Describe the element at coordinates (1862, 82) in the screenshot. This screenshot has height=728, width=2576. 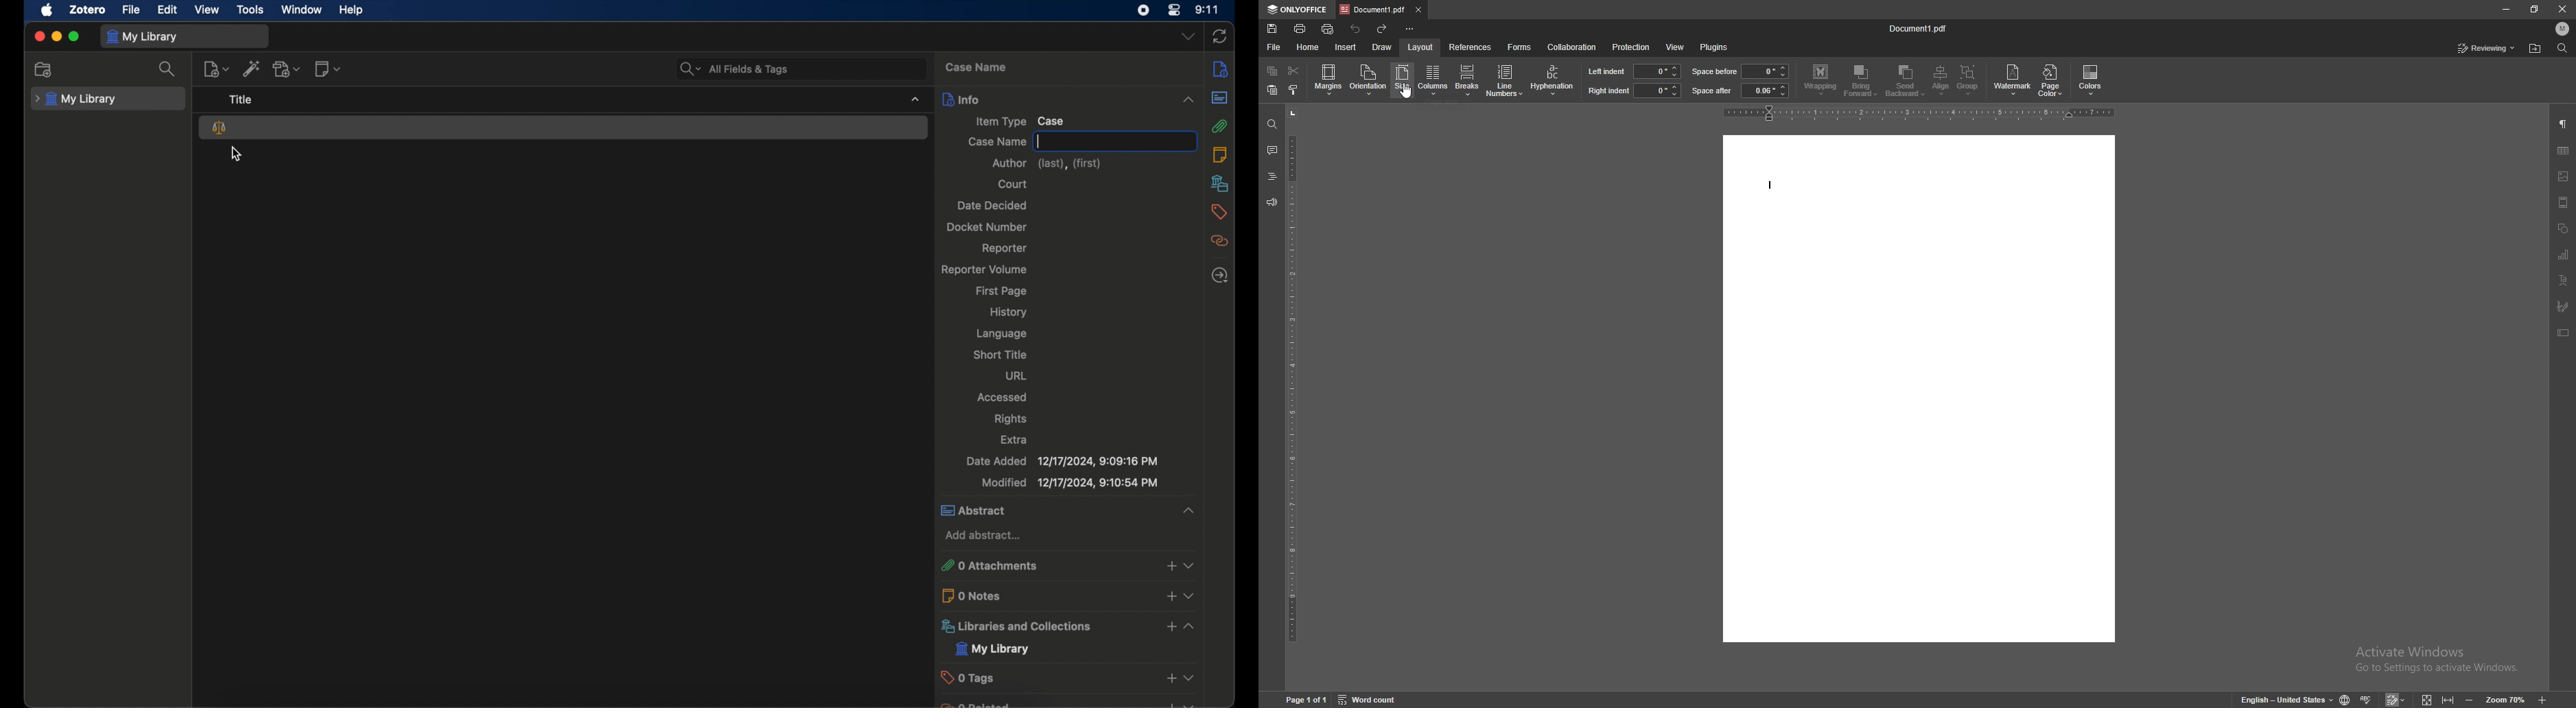
I see `bring forward` at that location.